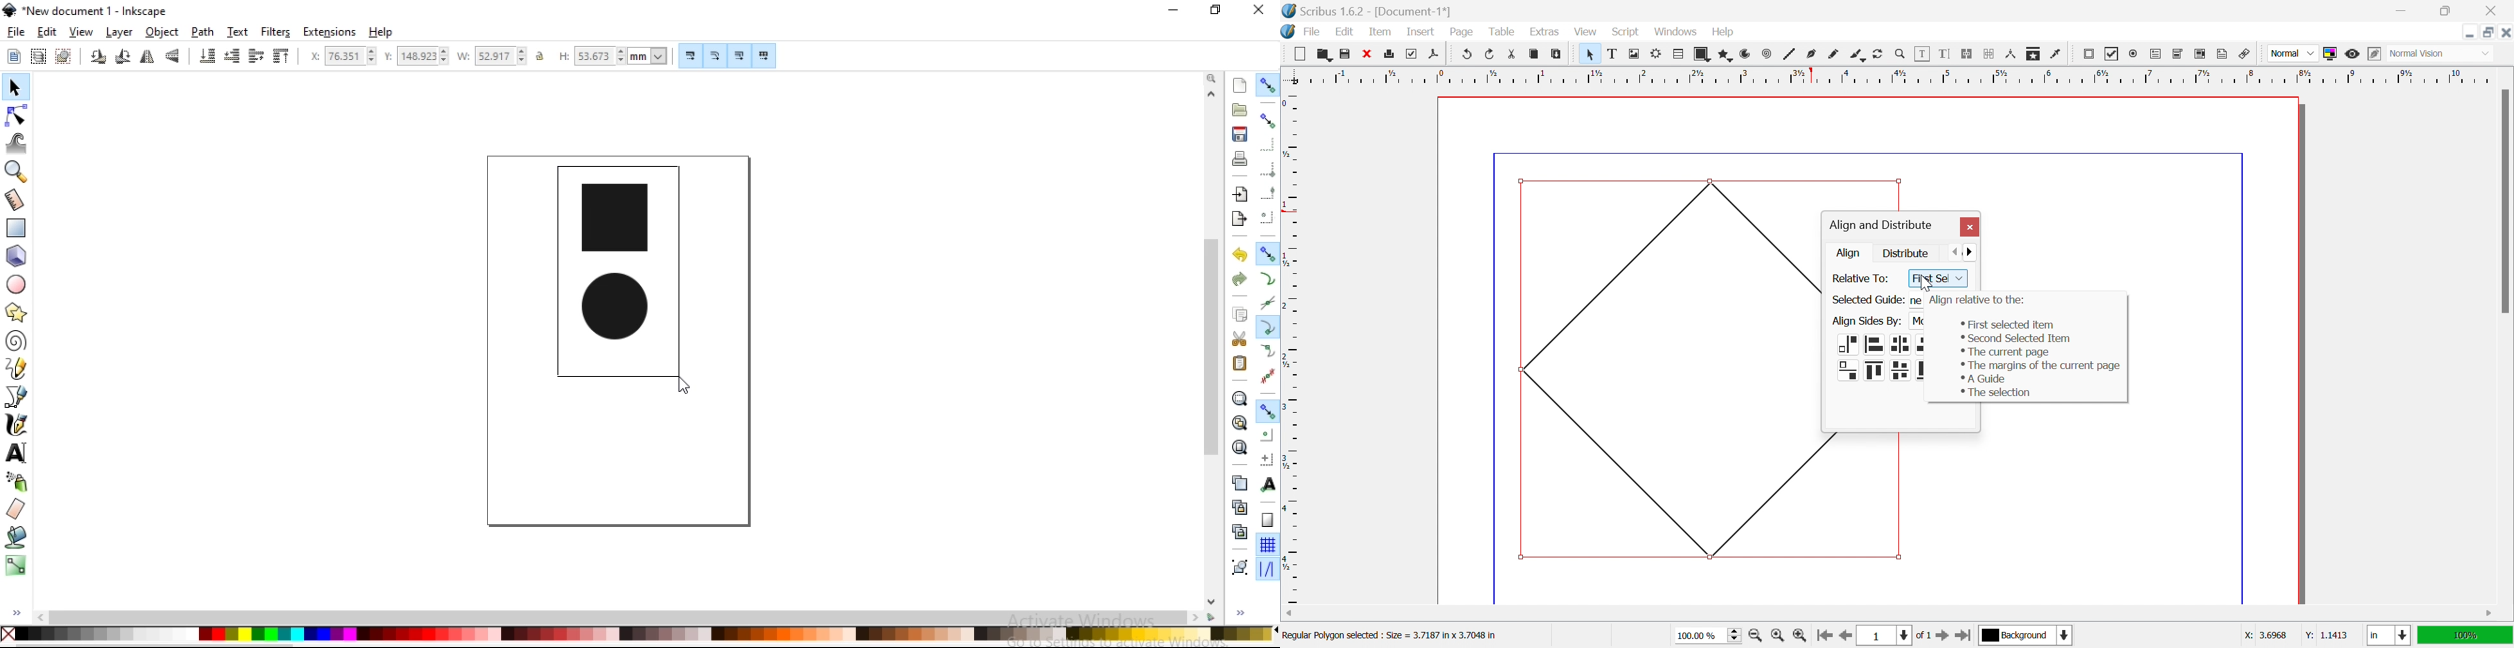  Describe the element at coordinates (1850, 253) in the screenshot. I see `Align` at that location.